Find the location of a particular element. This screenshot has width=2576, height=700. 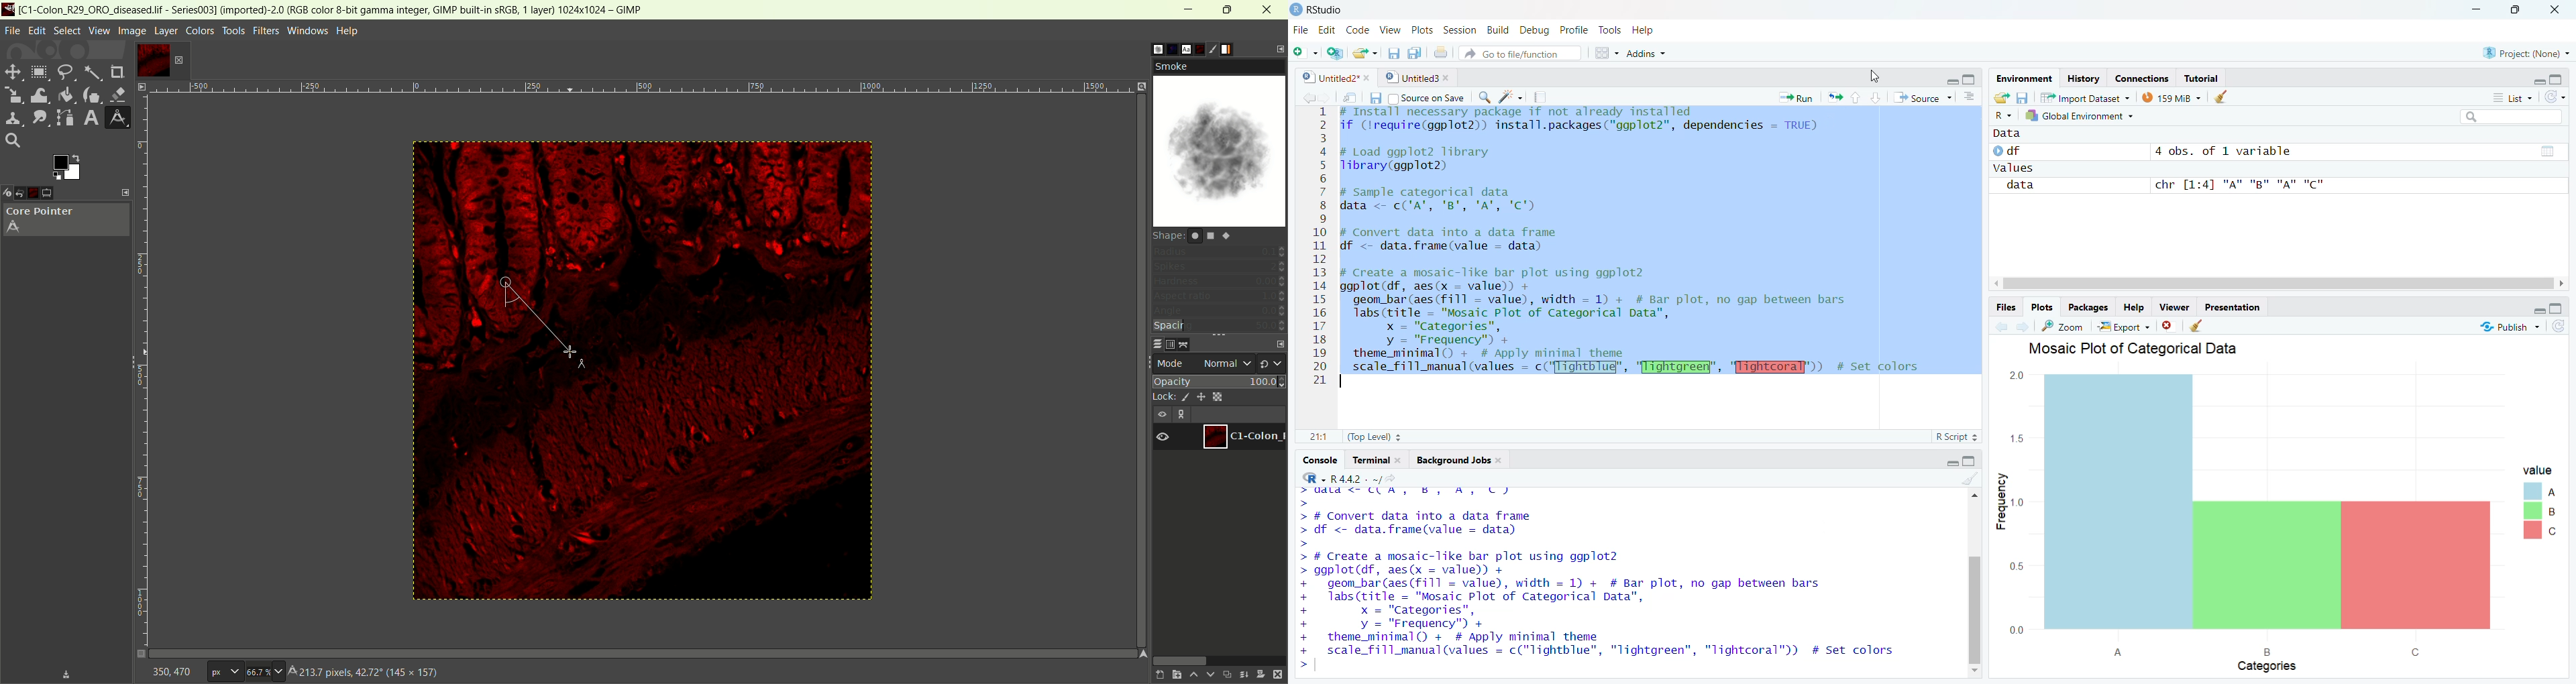

Plots is located at coordinates (2041, 307).